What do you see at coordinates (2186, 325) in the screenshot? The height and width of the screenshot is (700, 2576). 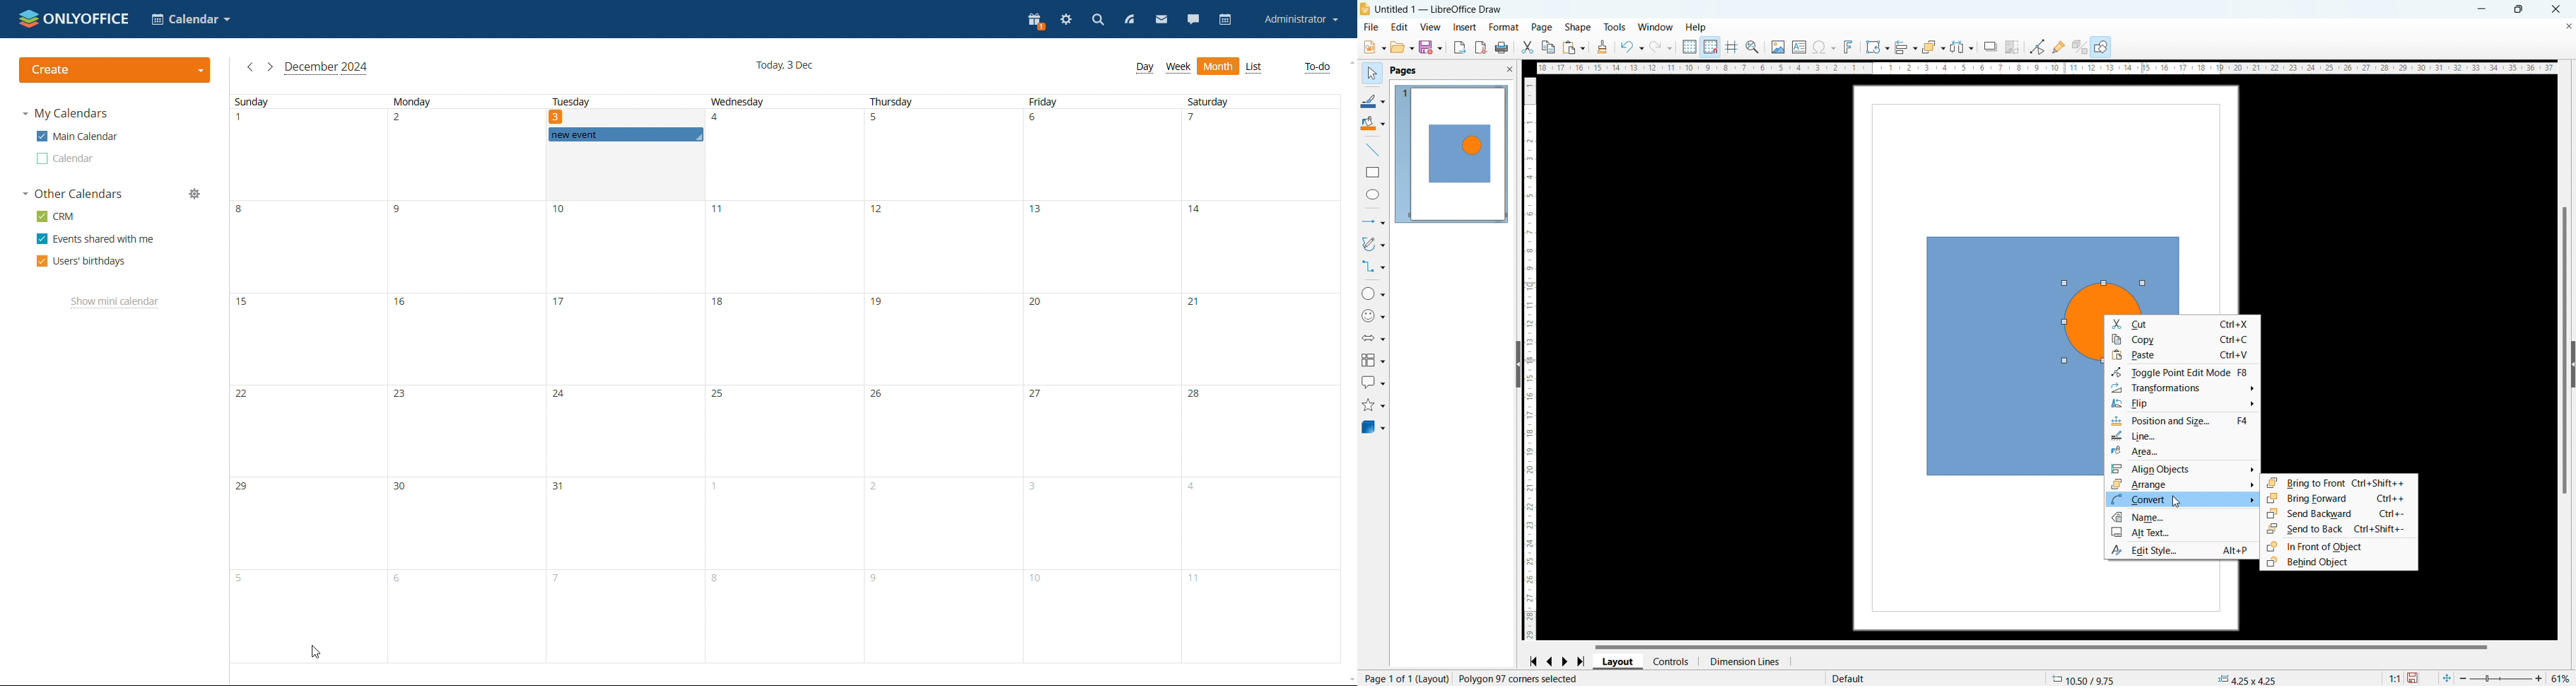 I see `cut` at bounding box center [2186, 325].